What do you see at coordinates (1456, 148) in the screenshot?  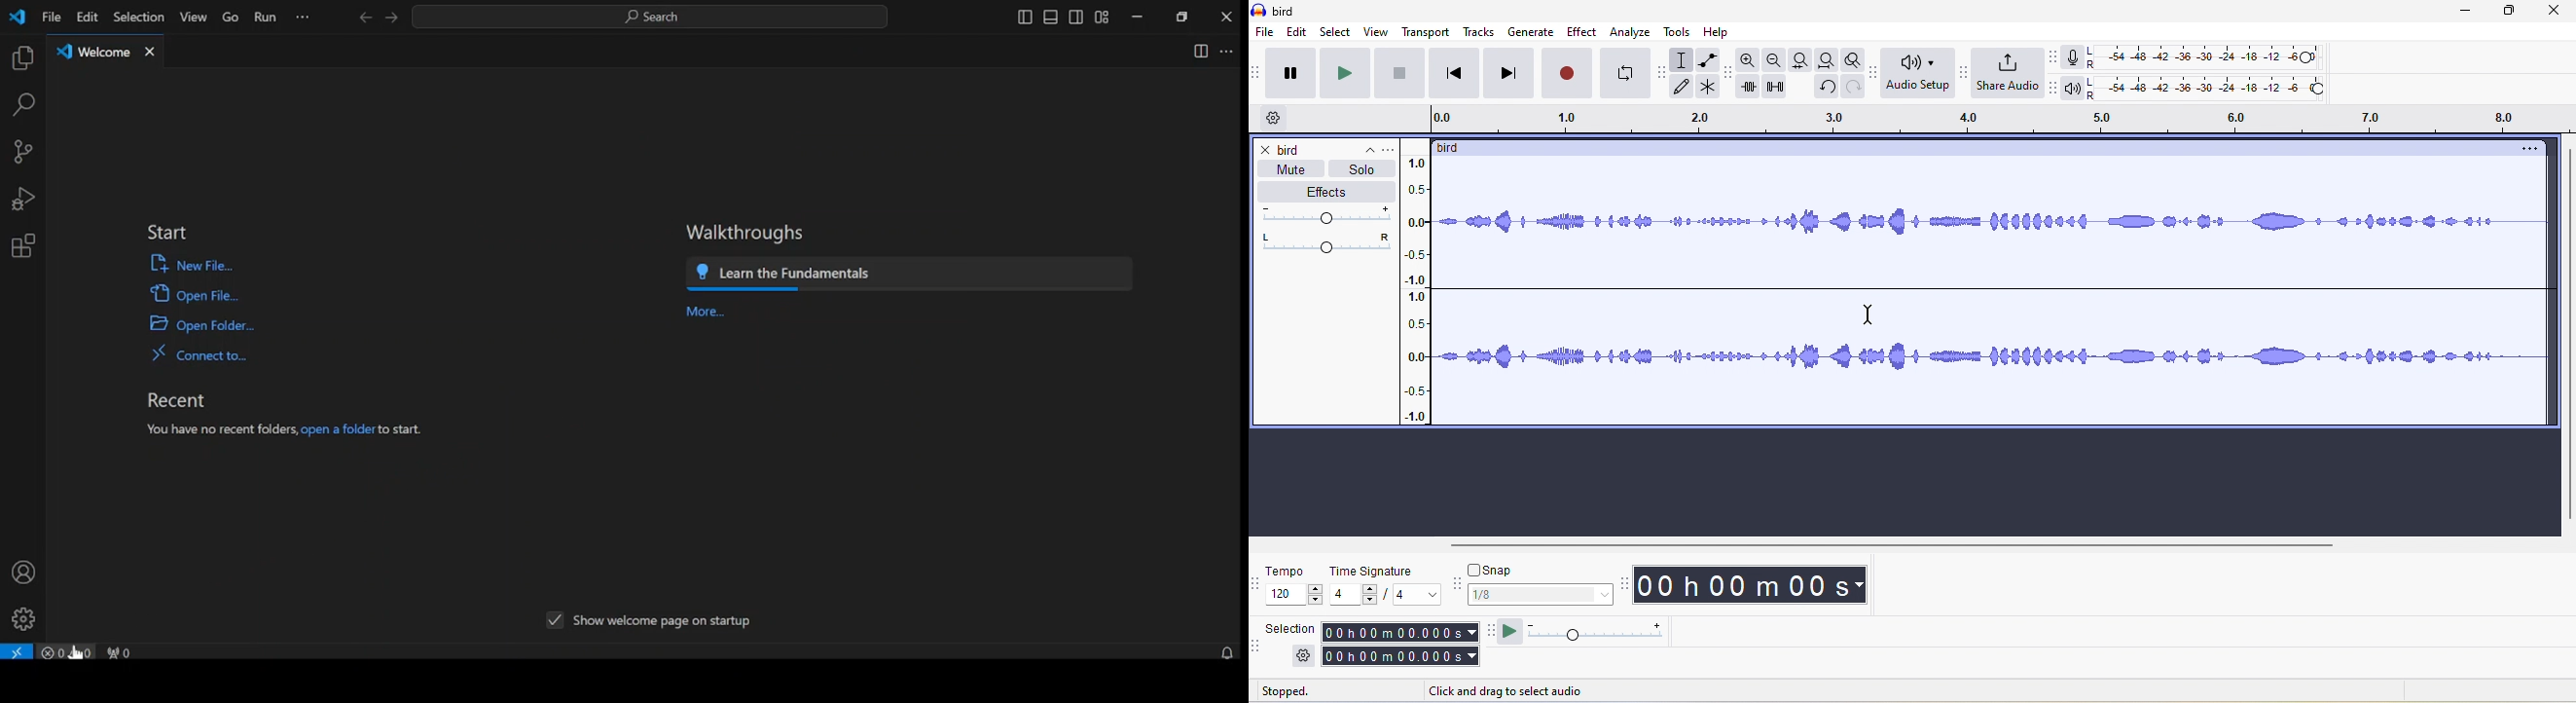 I see `bird` at bounding box center [1456, 148].